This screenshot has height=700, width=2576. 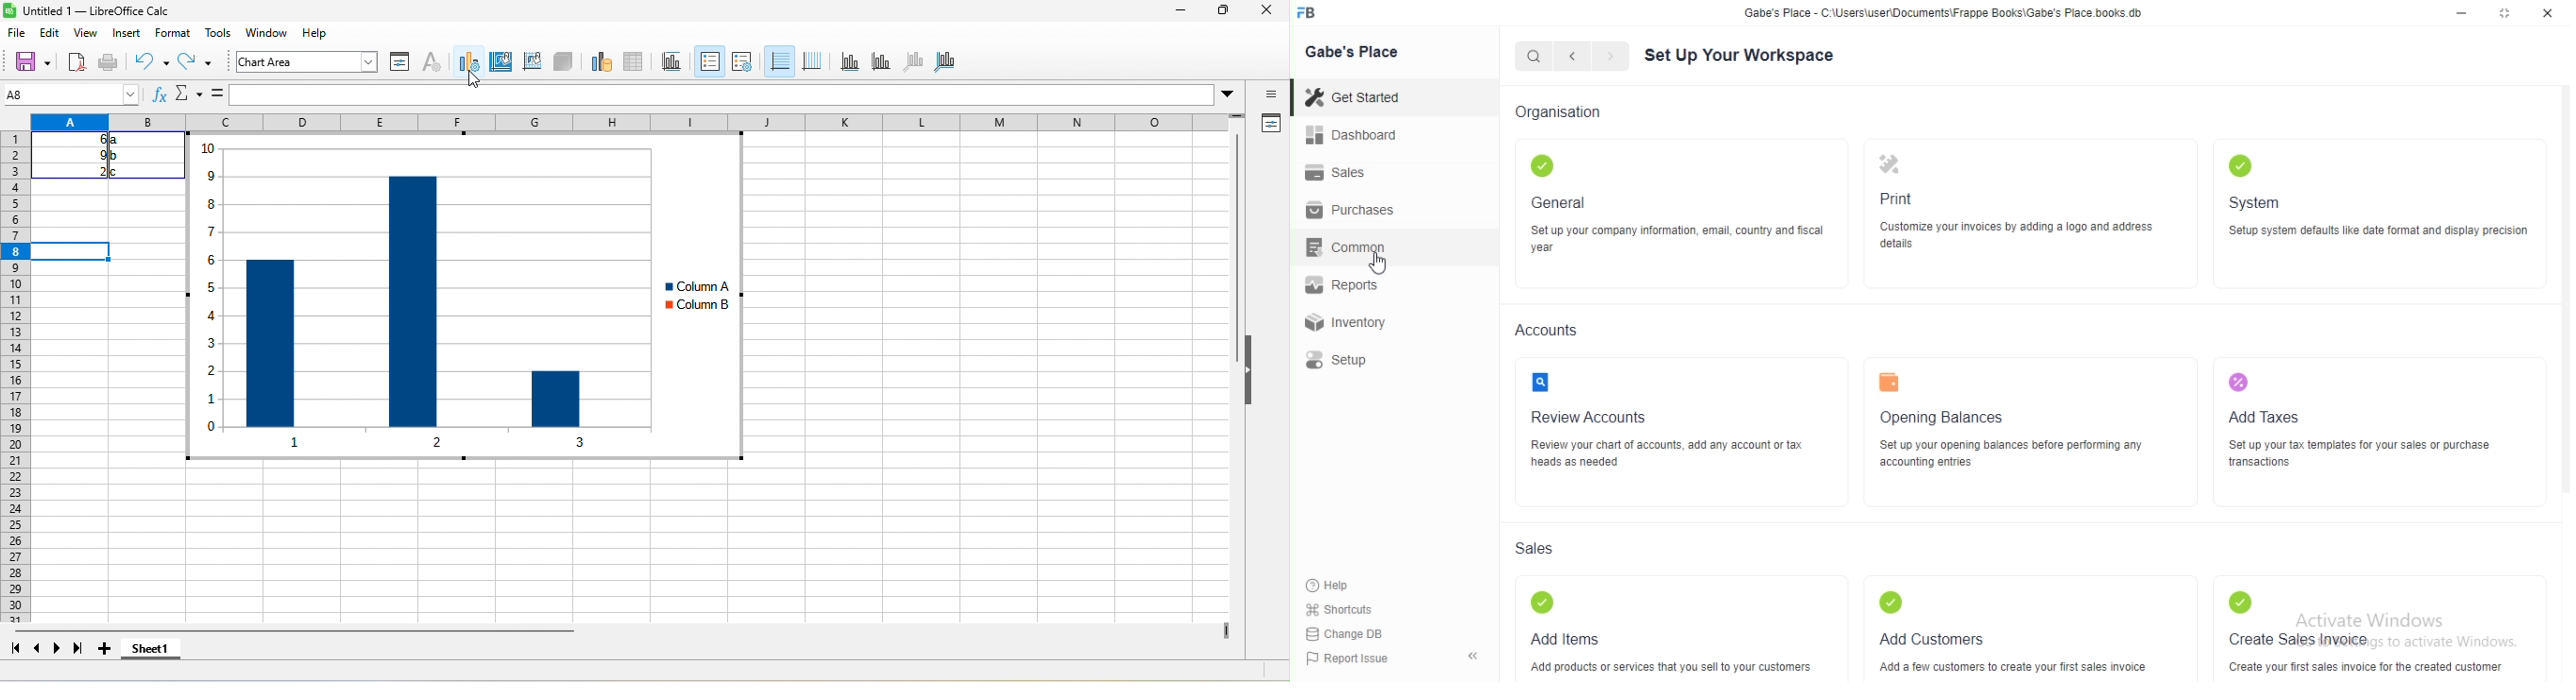 What do you see at coordinates (434, 63) in the screenshot?
I see `character` at bounding box center [434, 63].